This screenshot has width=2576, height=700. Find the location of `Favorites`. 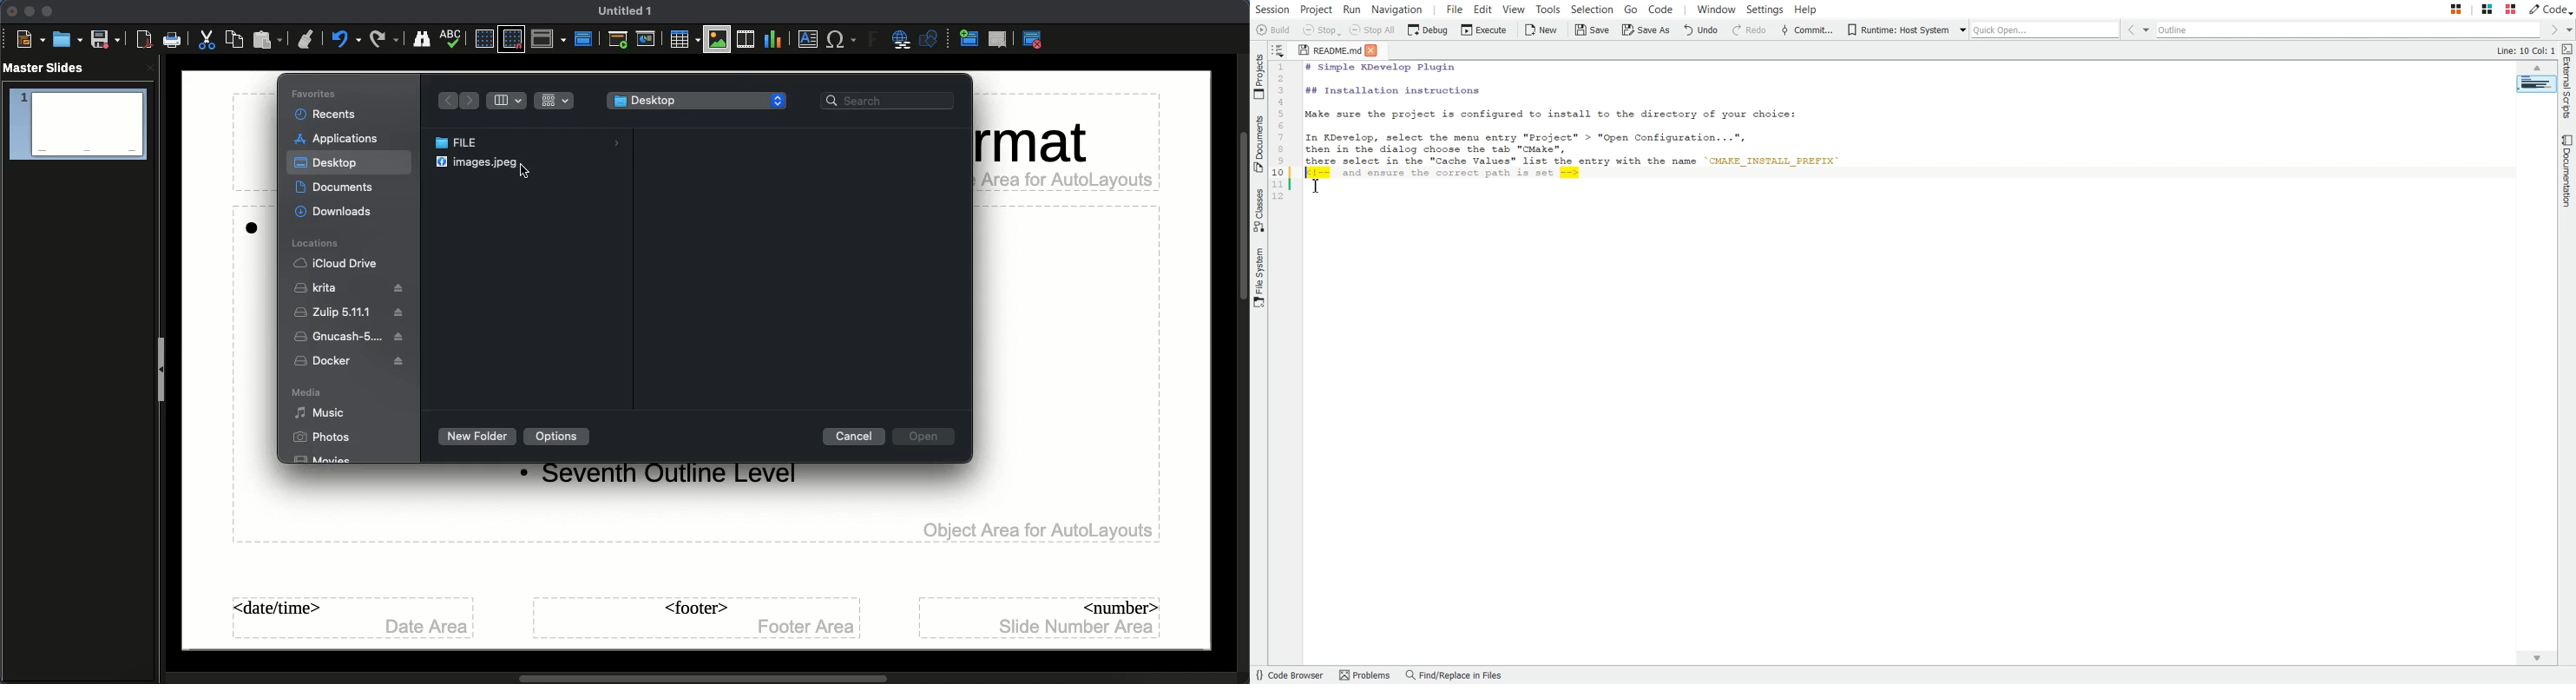

Favorites is located at coordinates (316, 93).